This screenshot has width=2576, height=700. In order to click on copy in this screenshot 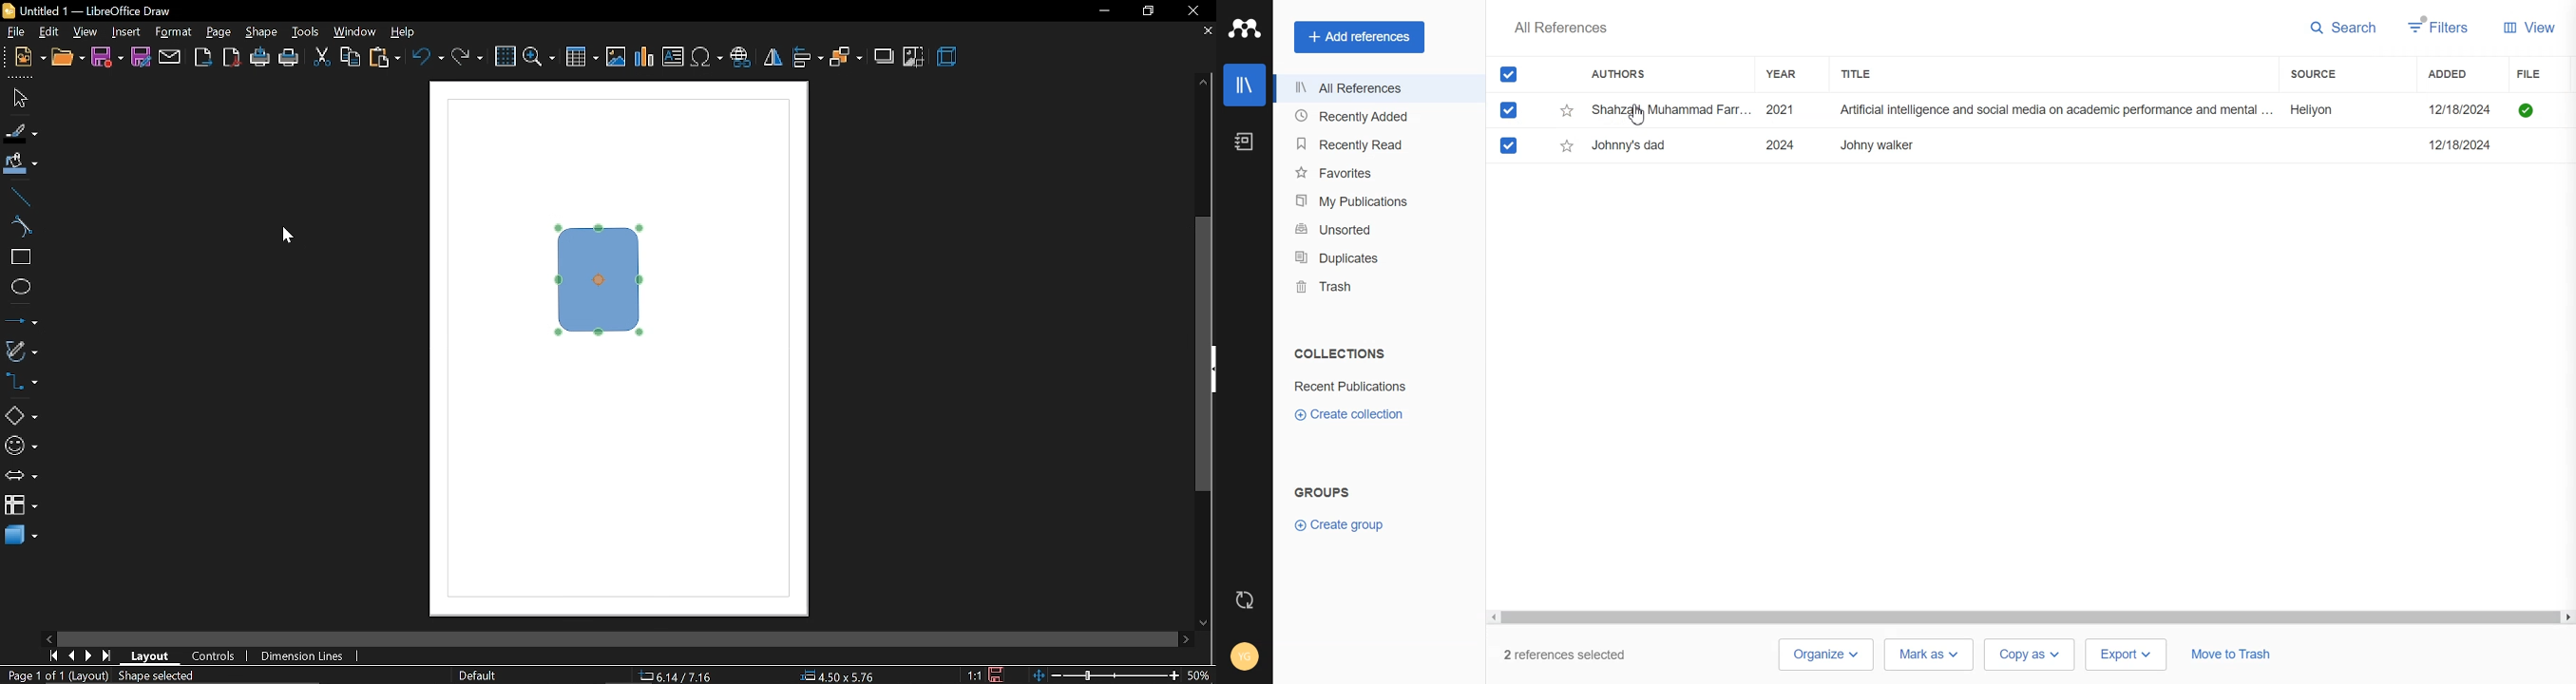, I will do `click(351, 59)`.